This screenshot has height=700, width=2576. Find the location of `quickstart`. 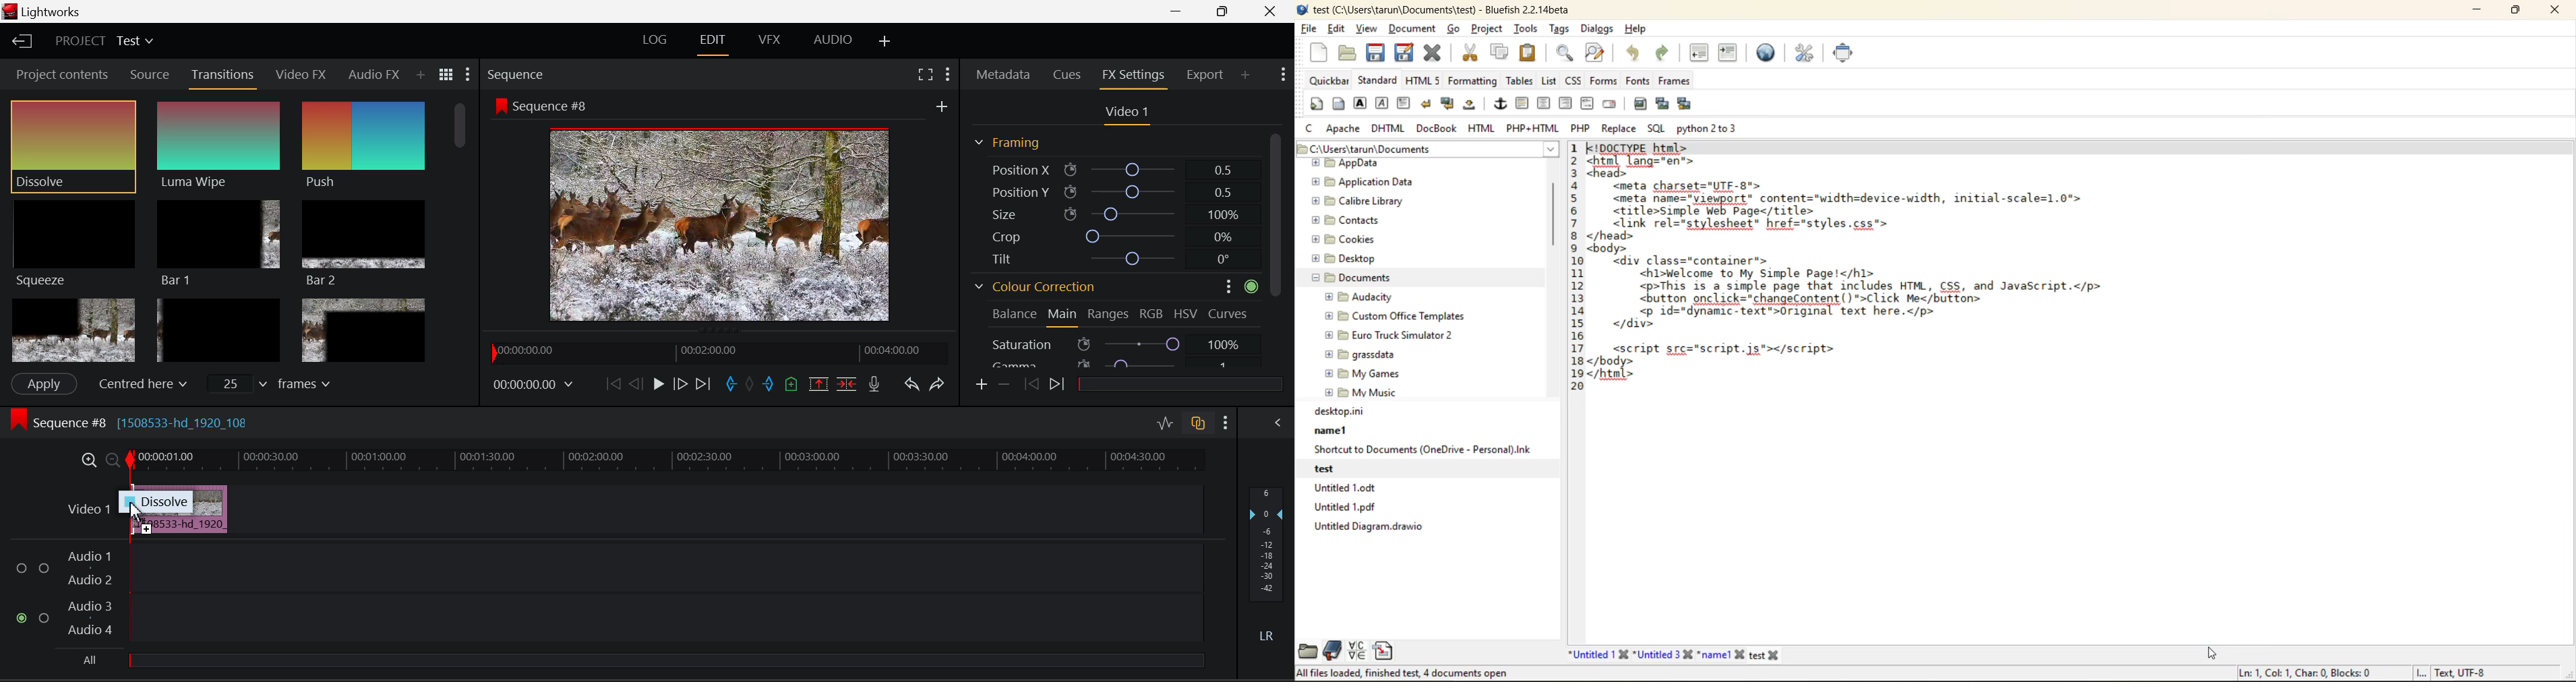

quickstart is located at coordinates (1315, 105).